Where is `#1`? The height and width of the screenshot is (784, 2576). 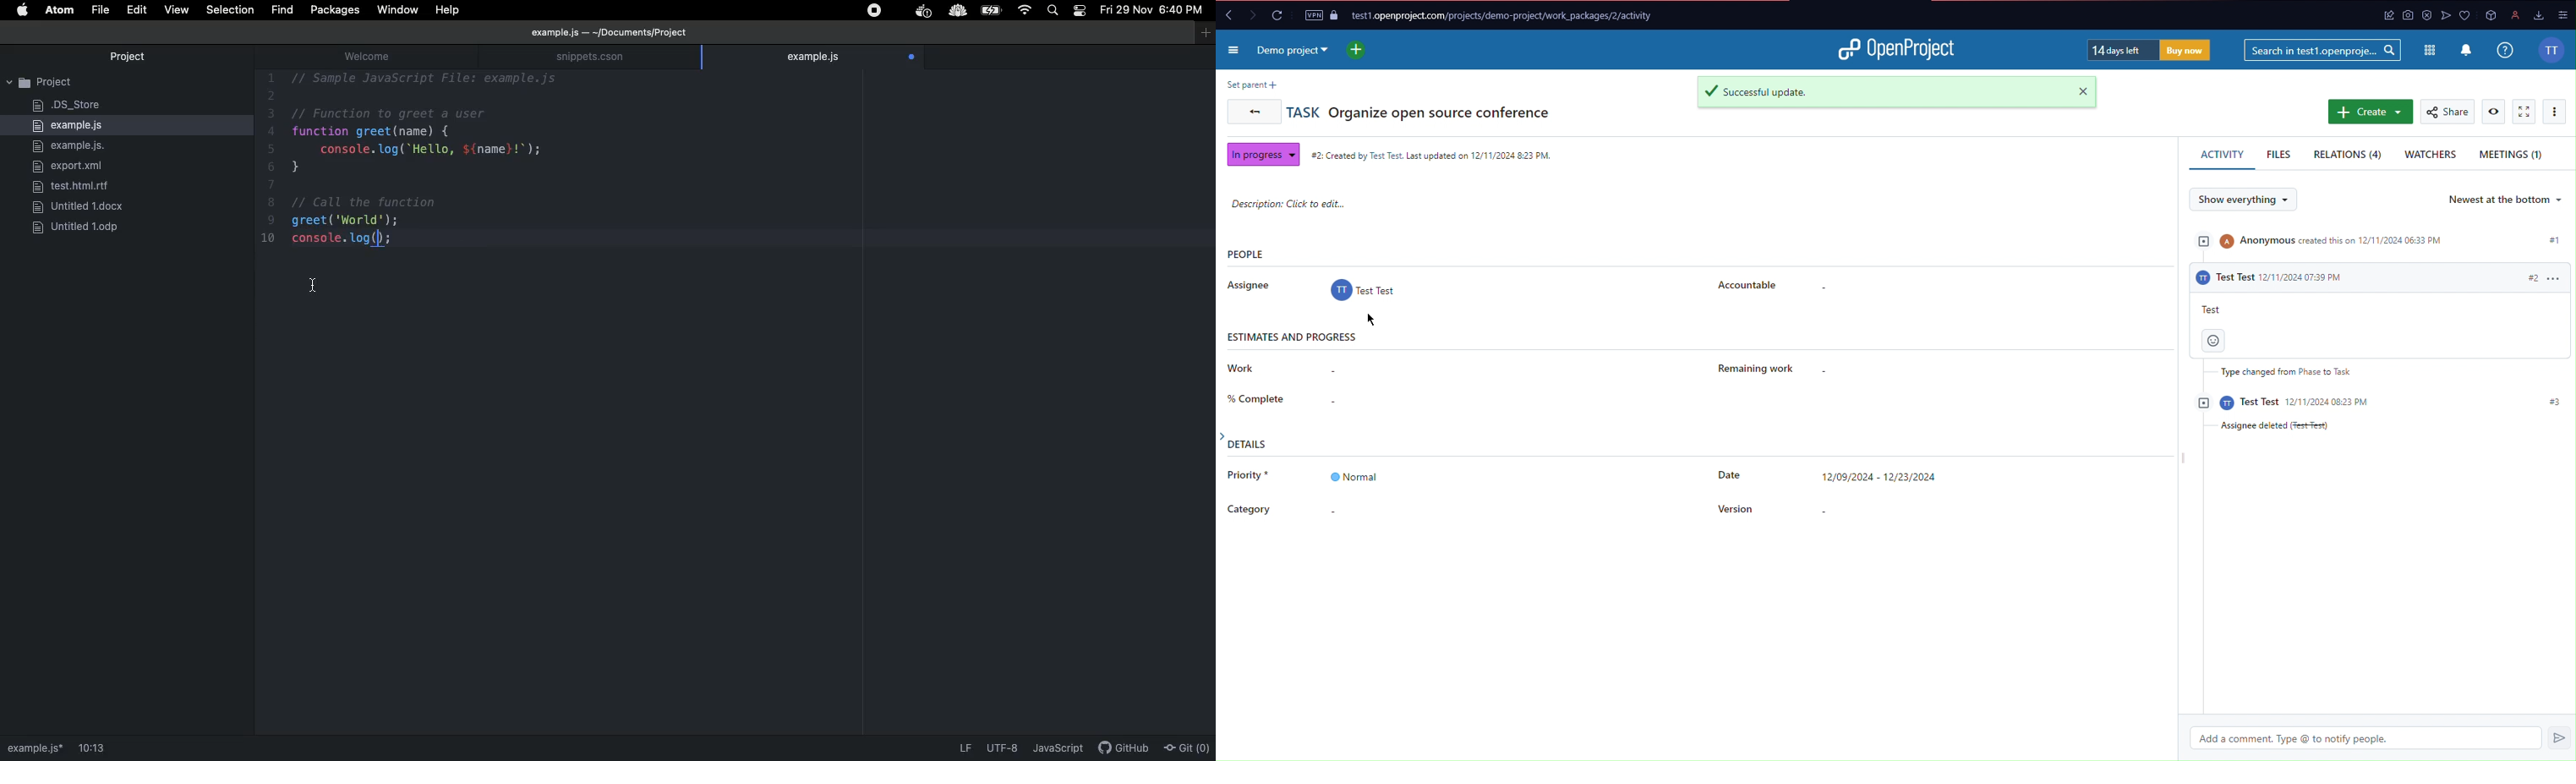 #1 is located at coordinates (2537, 233).